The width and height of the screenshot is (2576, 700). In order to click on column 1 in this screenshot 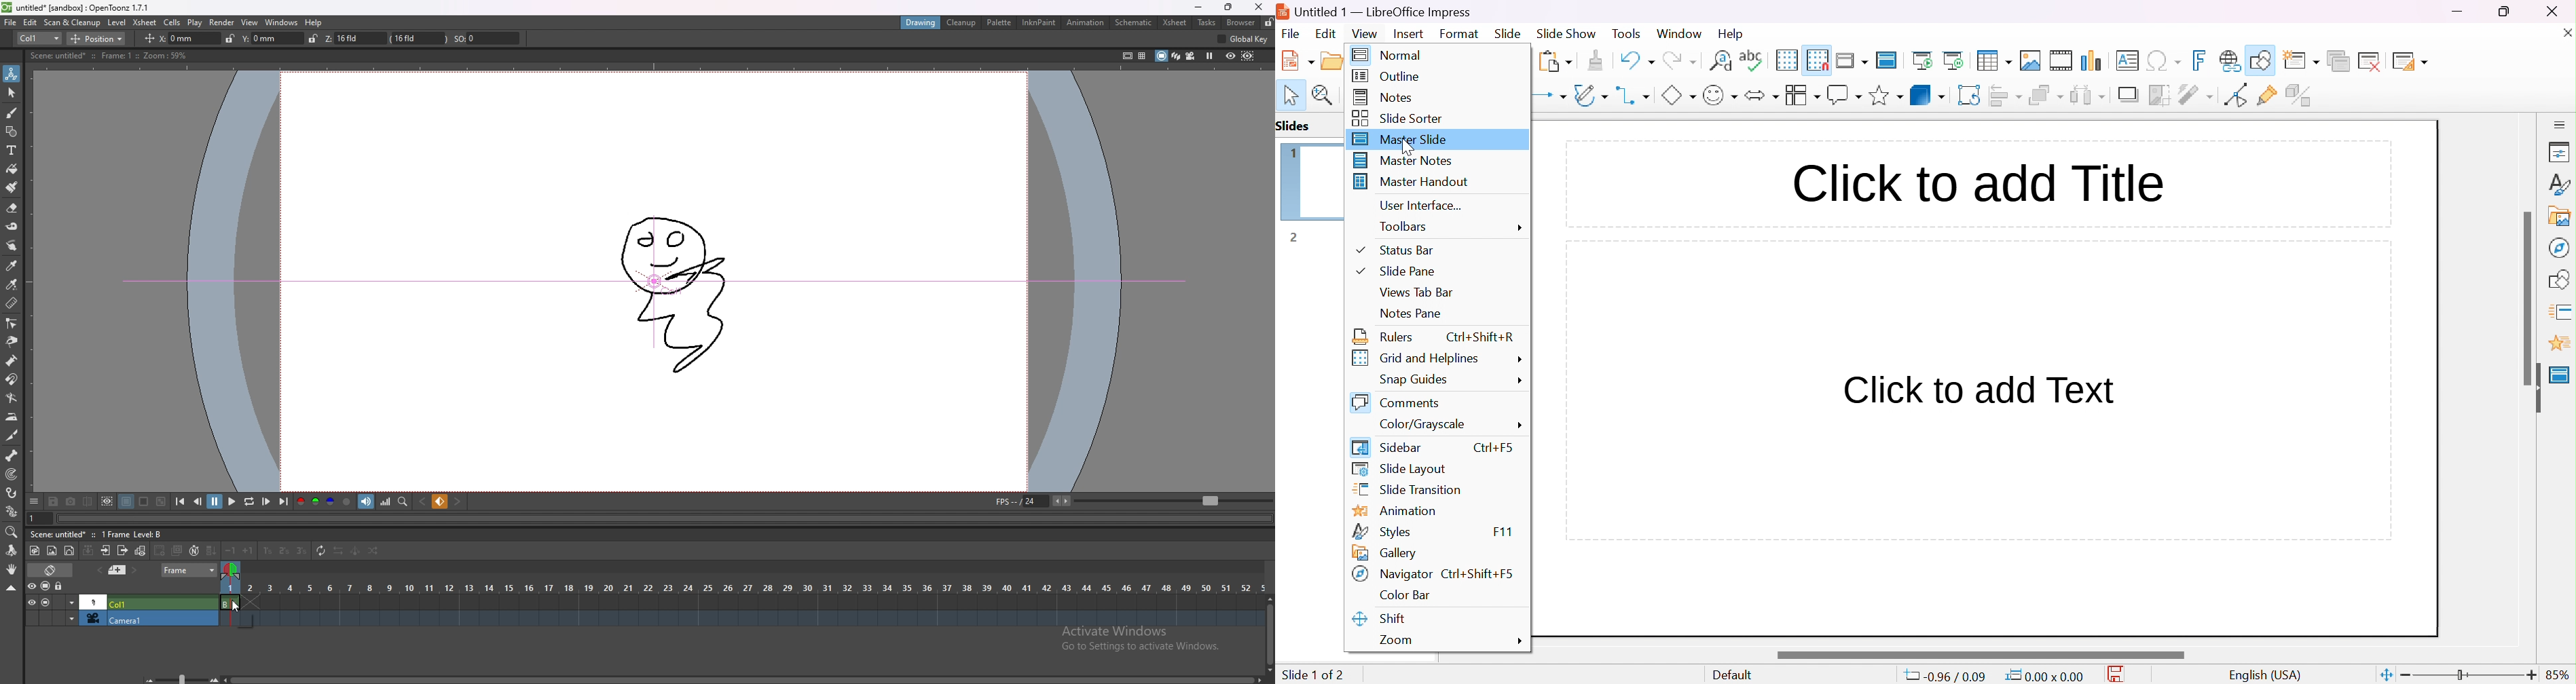, I will do `click(120, 602)`.